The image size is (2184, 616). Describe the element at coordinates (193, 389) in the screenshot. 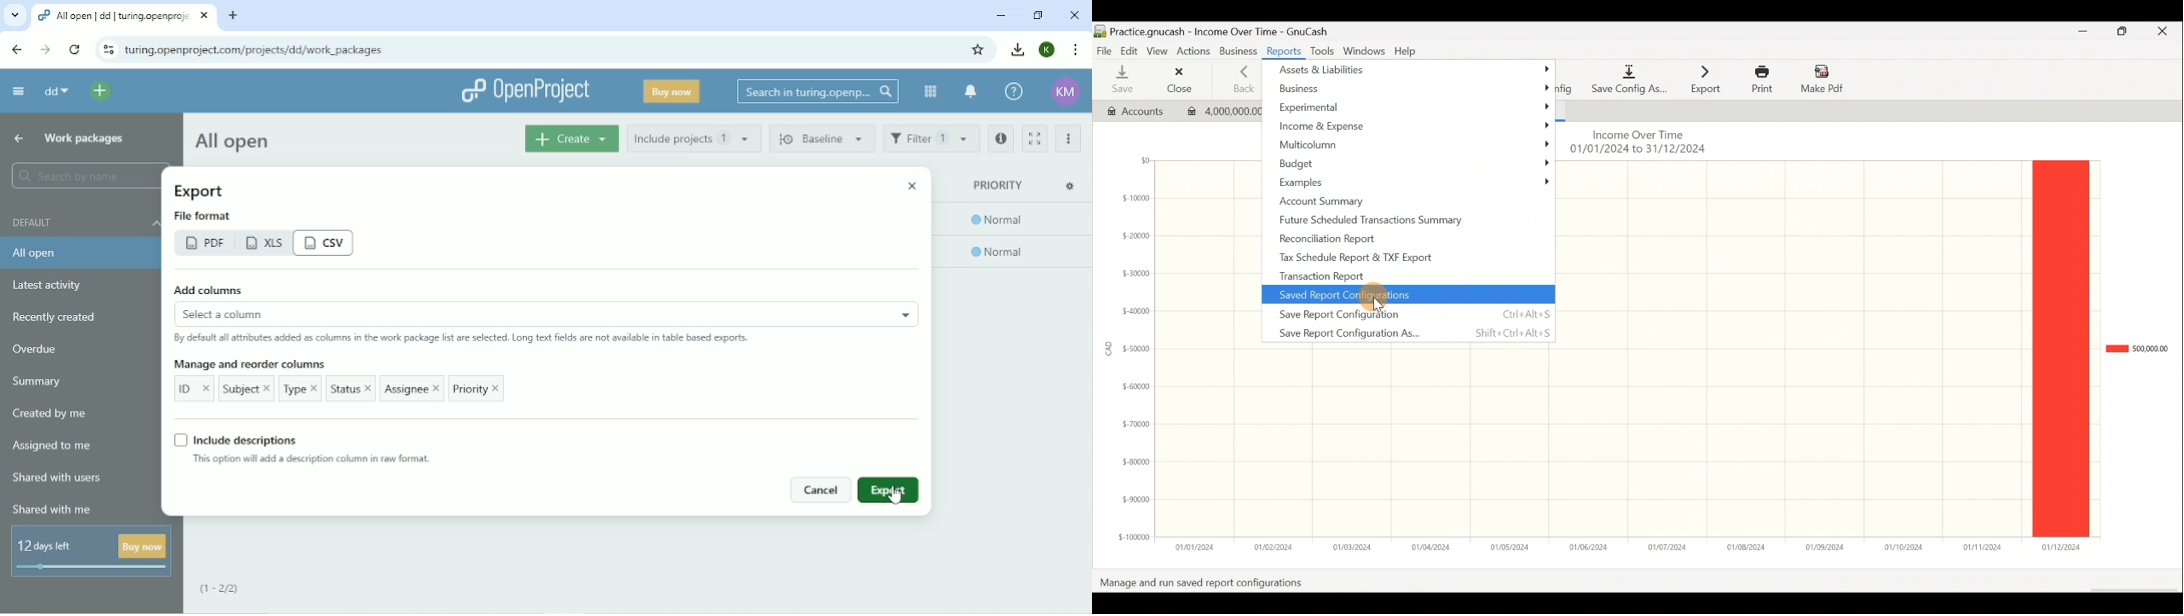

I see `ID` at that location.